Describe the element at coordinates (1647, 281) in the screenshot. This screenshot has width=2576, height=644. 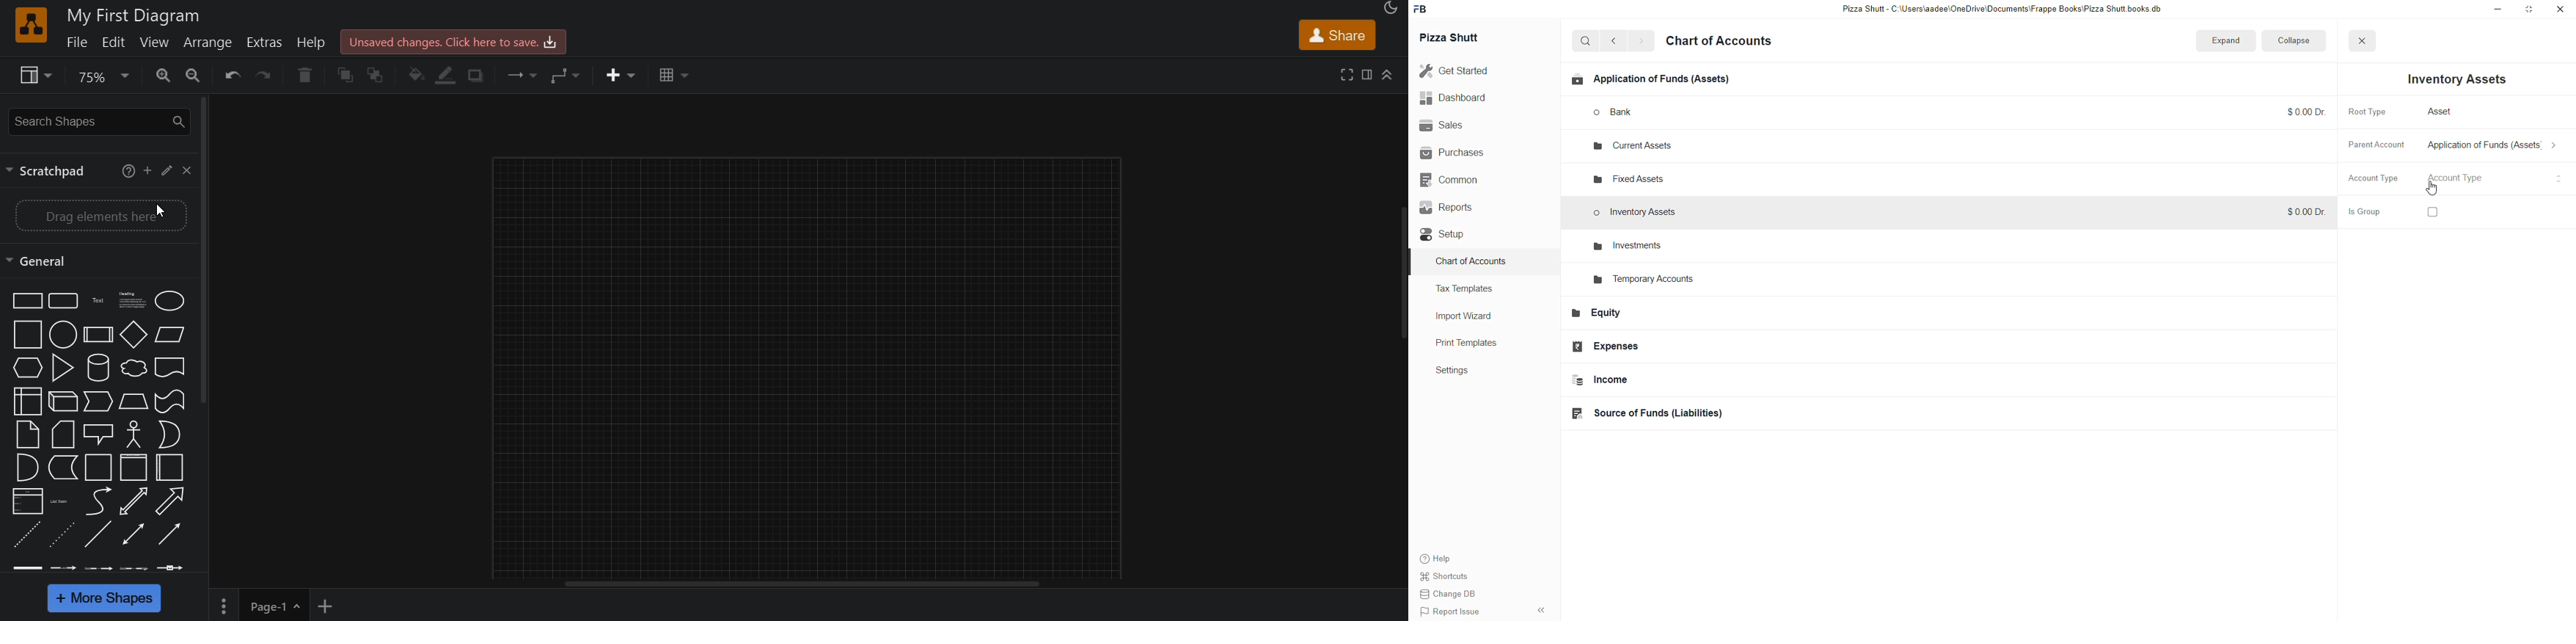
I see `Temporary Accounts ` at that location.